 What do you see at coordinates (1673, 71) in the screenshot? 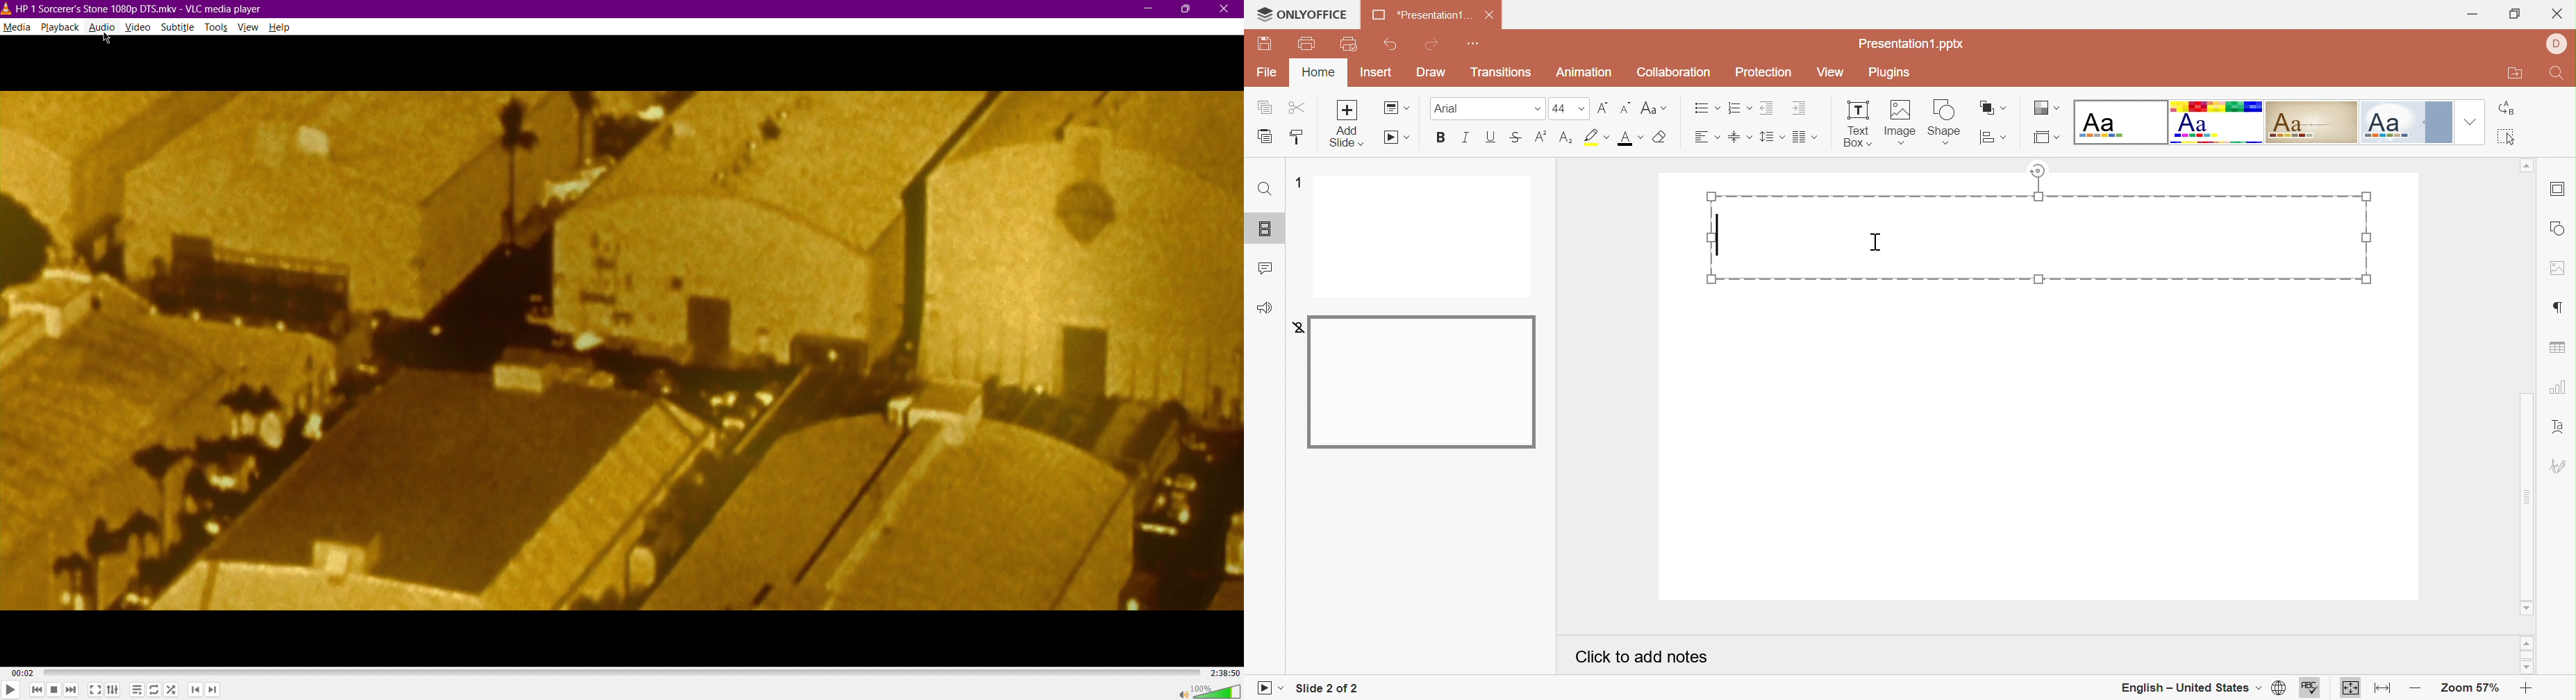
I see `Collaboration` at bounding box center [1673, 71].